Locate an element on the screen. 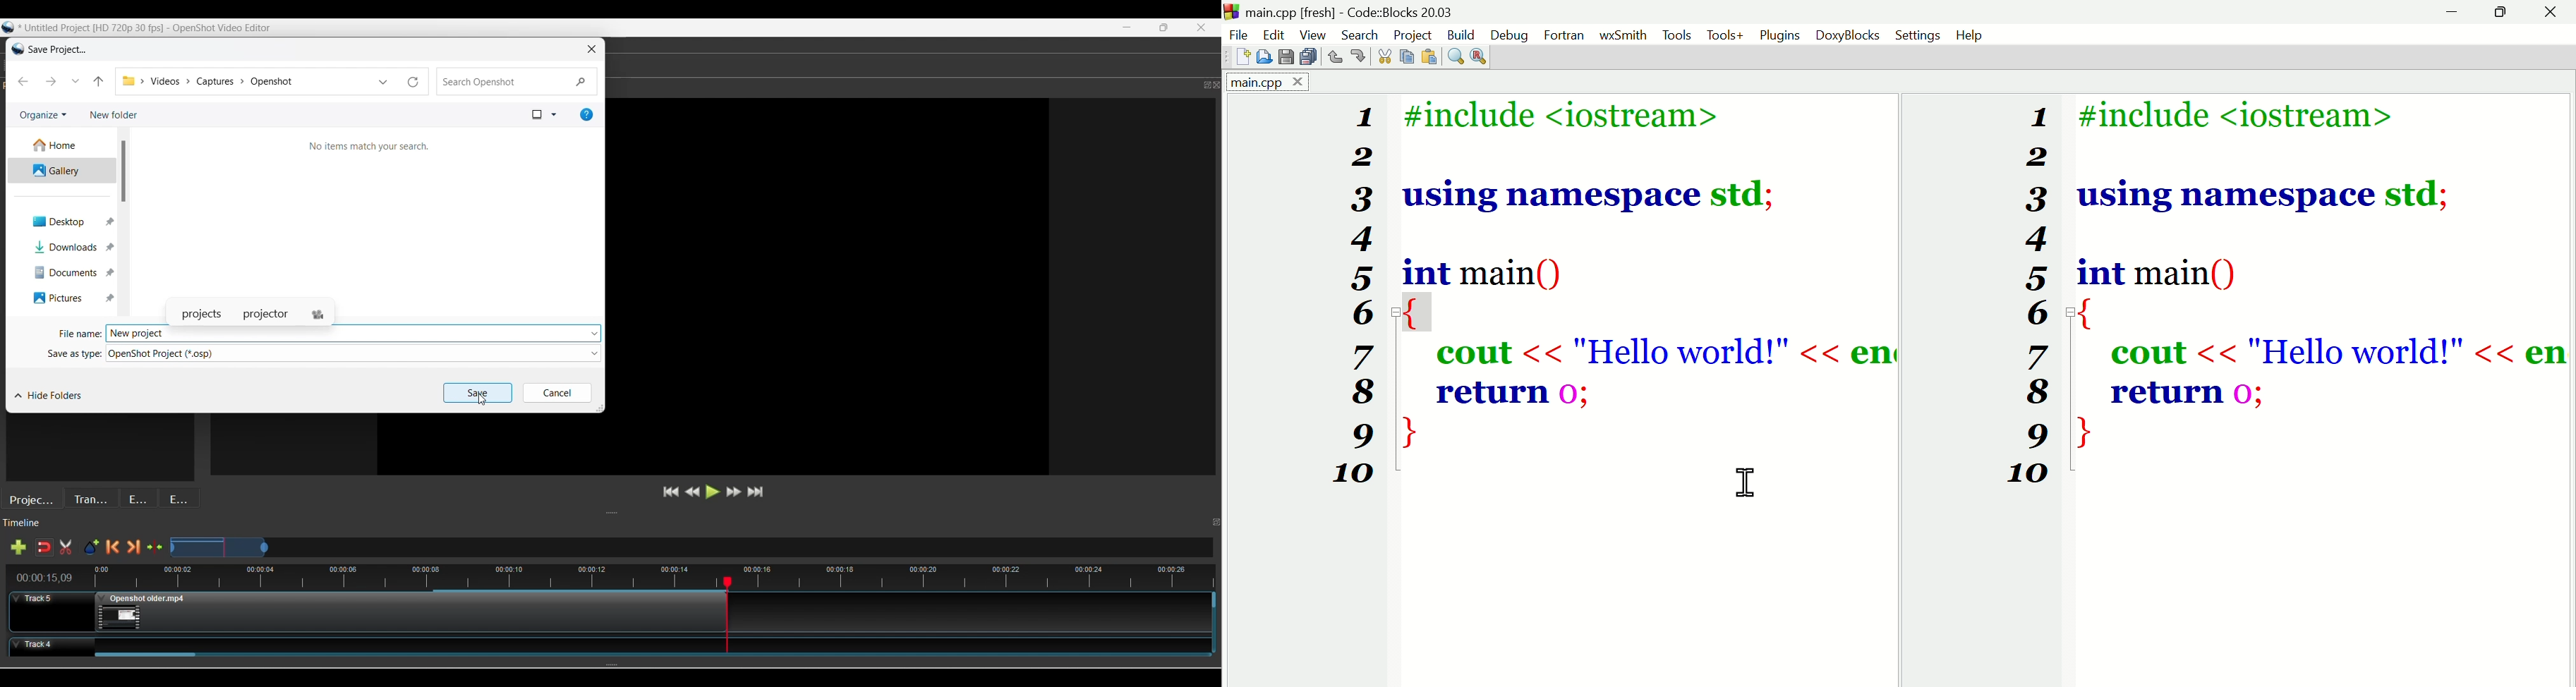 Image resolution: width=2576 pixels, height=700 pixels. Edit is located at coordinates (1276, 35).